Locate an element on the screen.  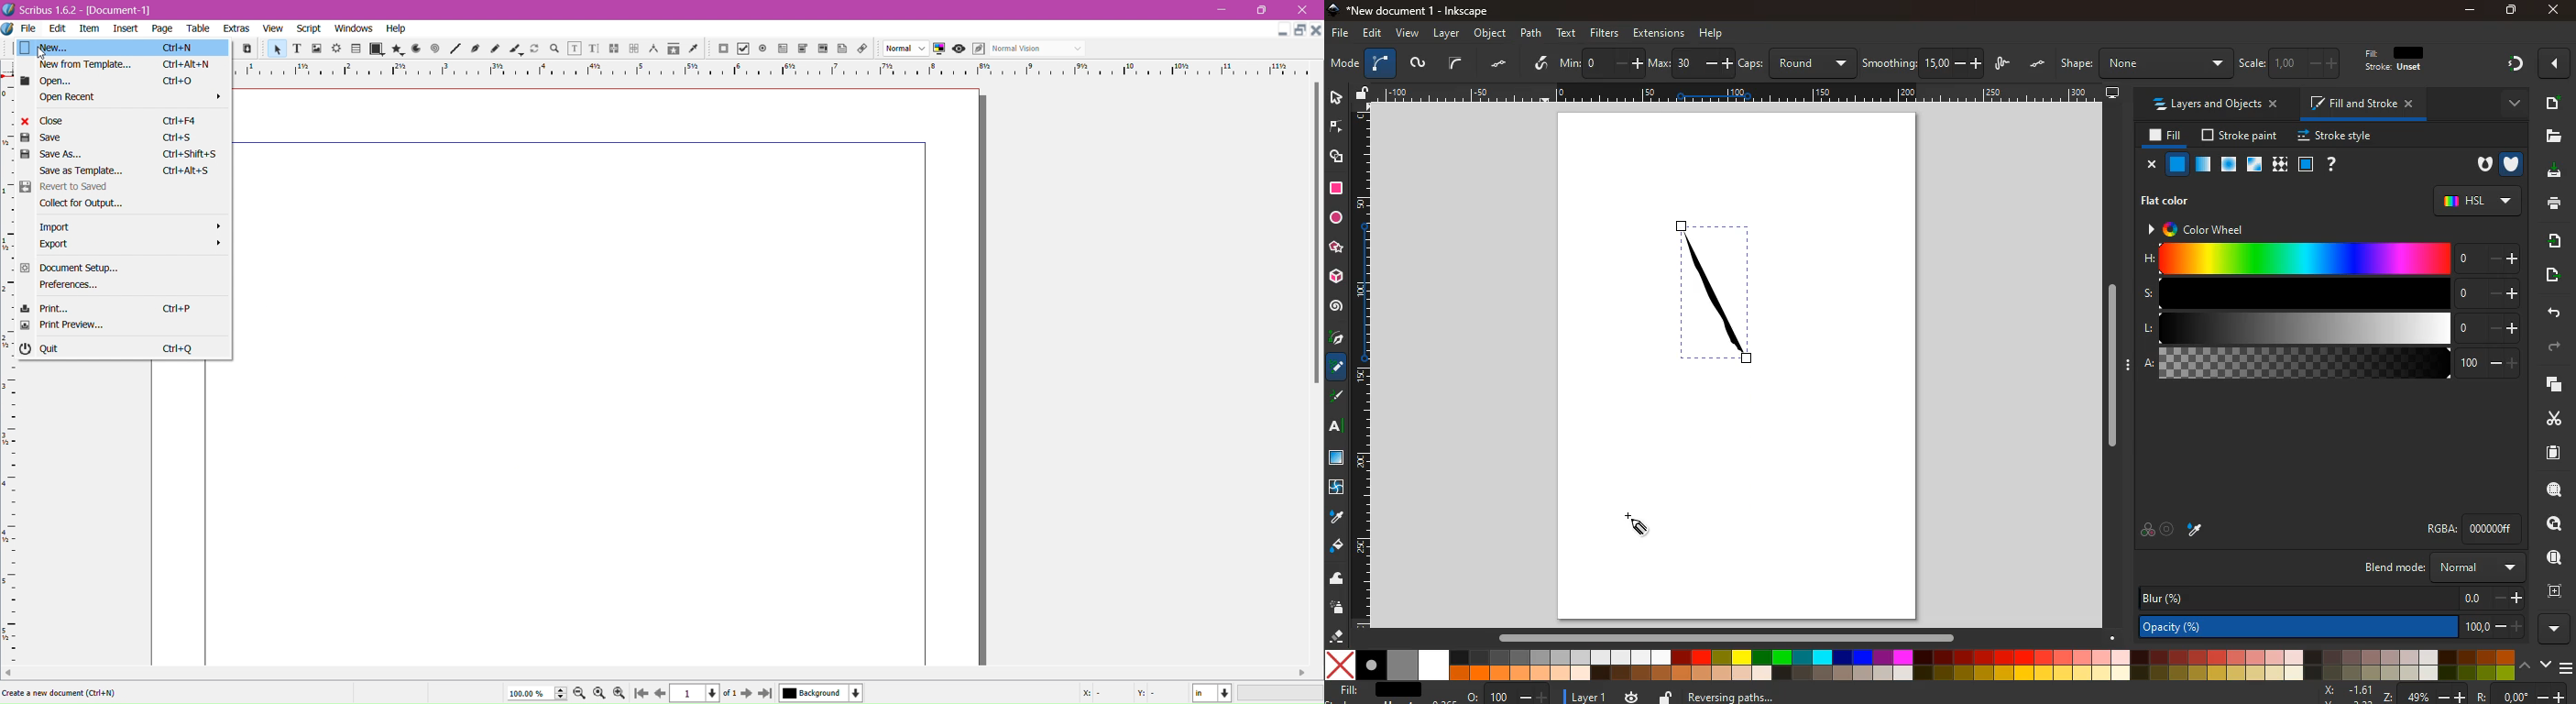
Windows is located at coordinates (353, 28).